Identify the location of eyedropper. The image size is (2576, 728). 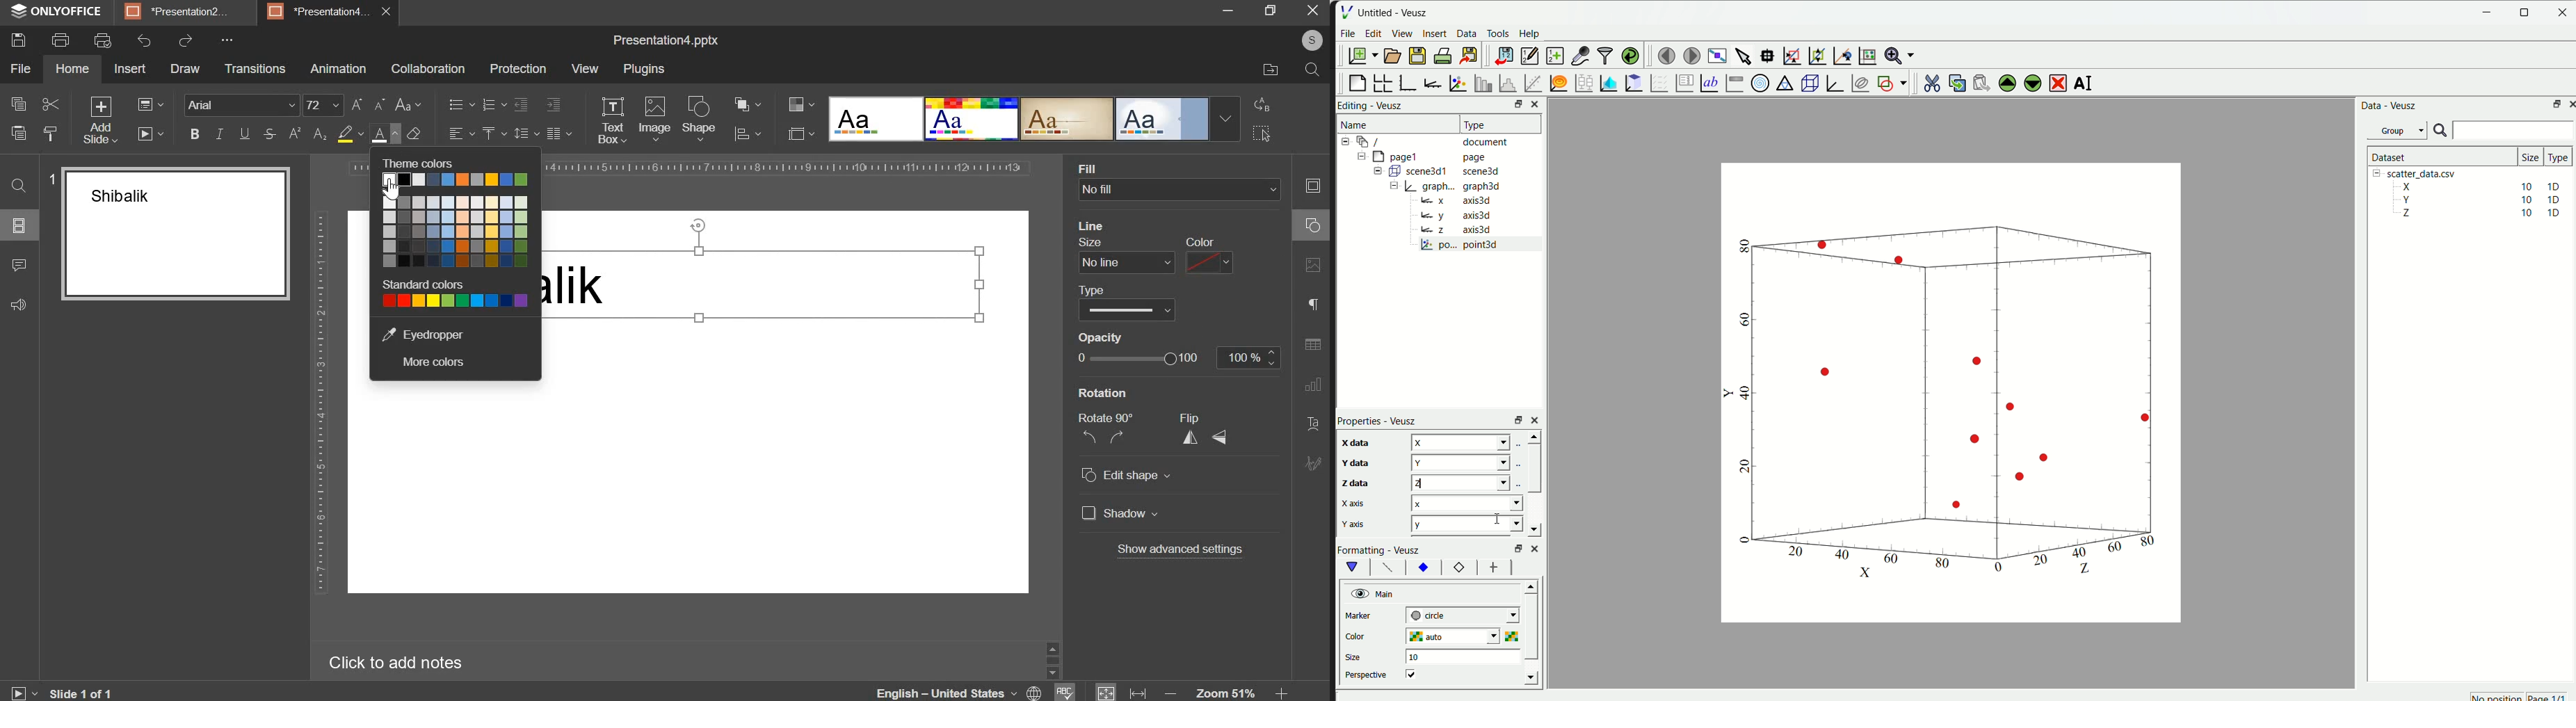
(421, 334).